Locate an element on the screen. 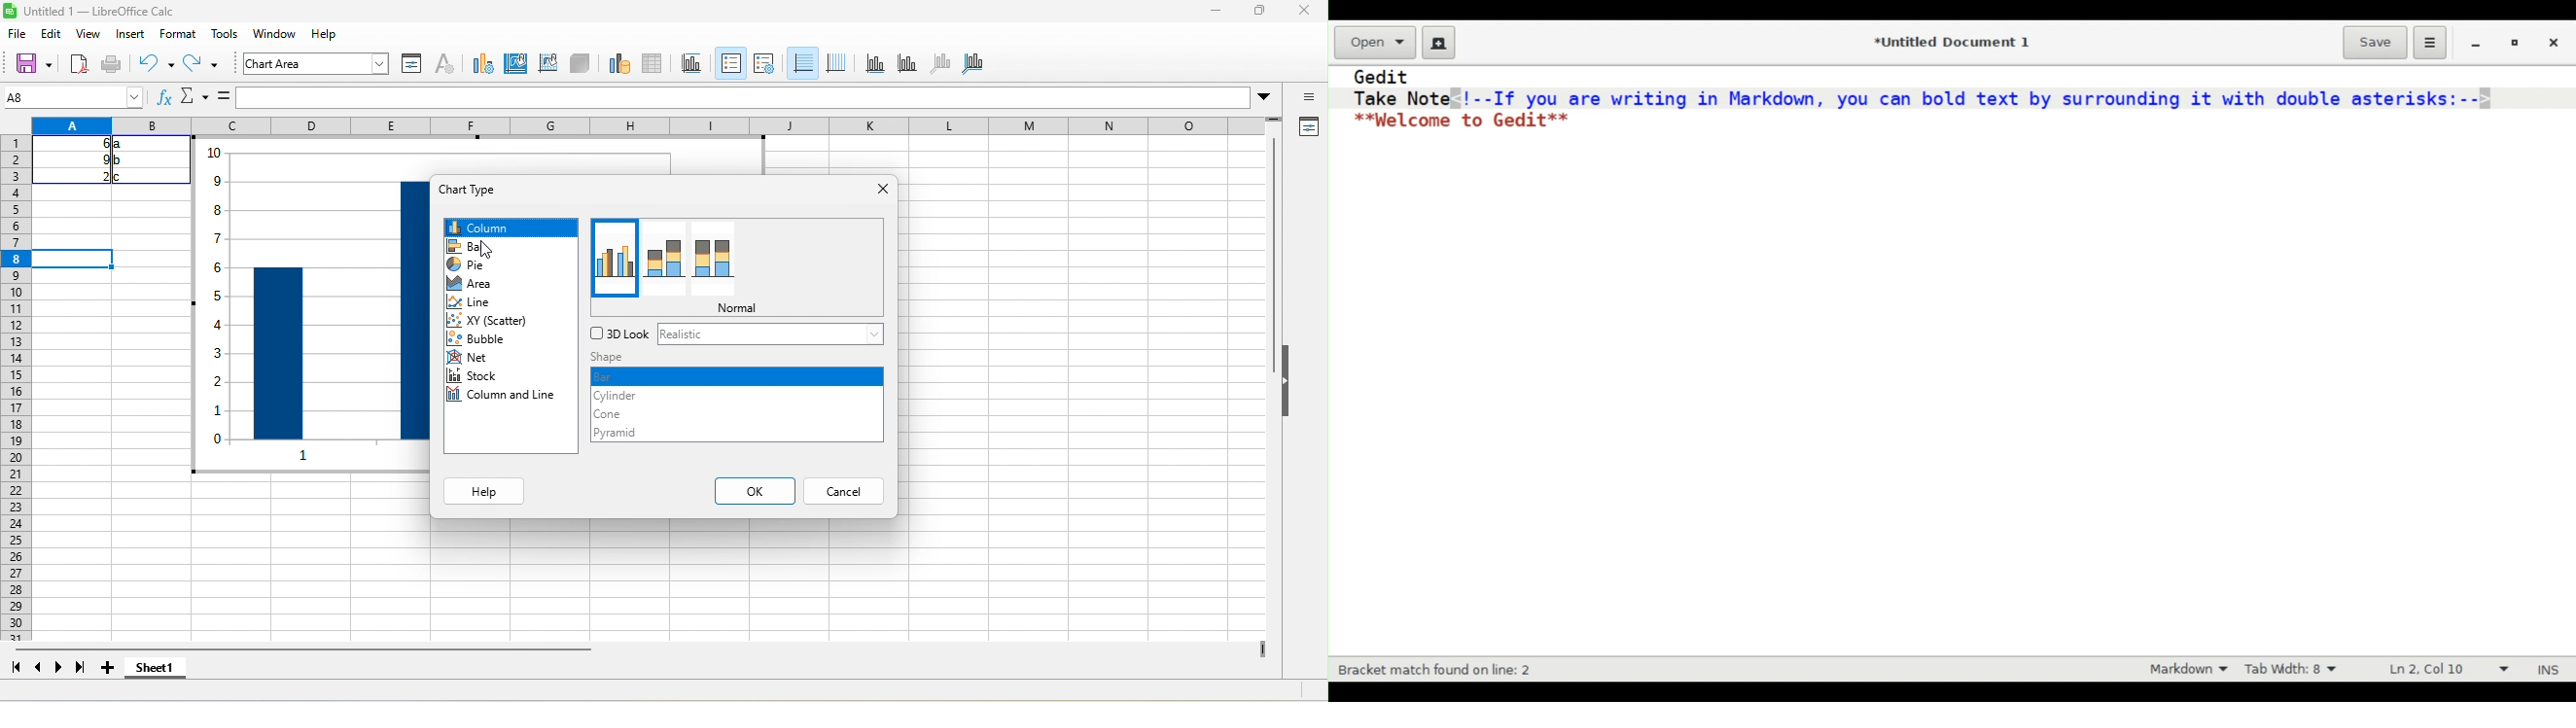  horizontal scroll bar is located at coordinates (317, 649).